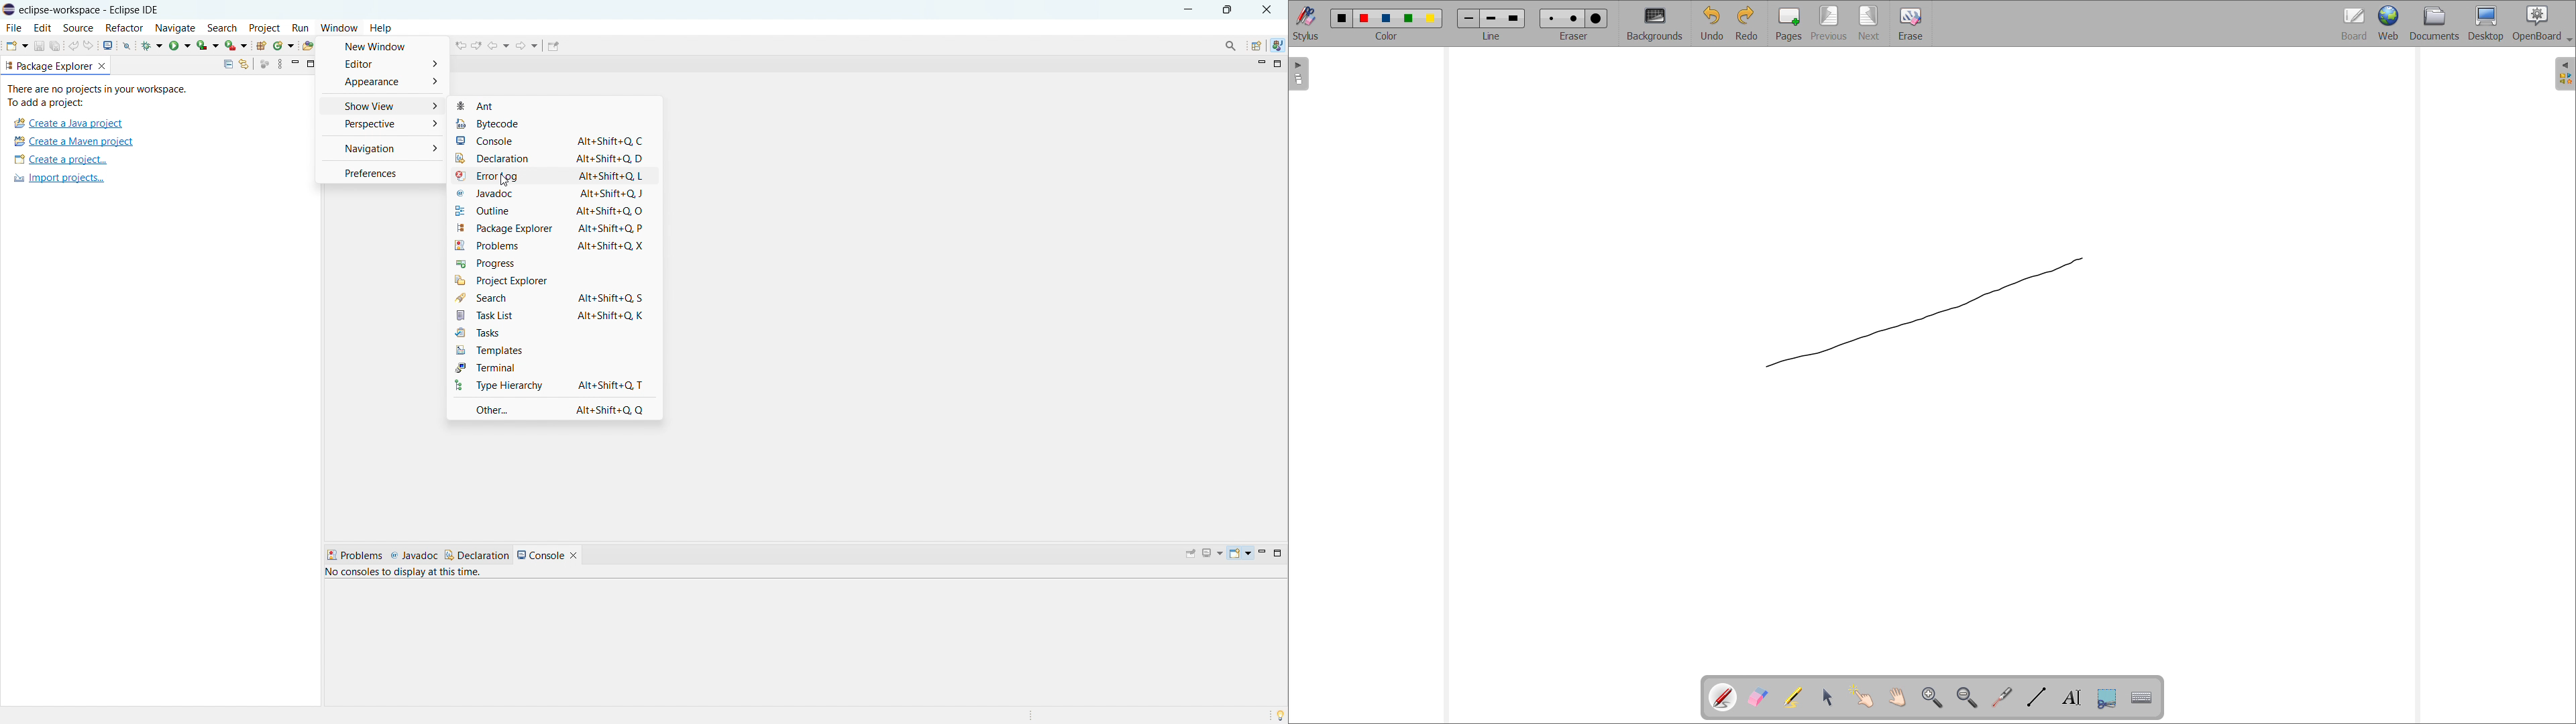  Describe the element at coordinates (461, 45) in the screenshot. I see `previous edit location` at that location.